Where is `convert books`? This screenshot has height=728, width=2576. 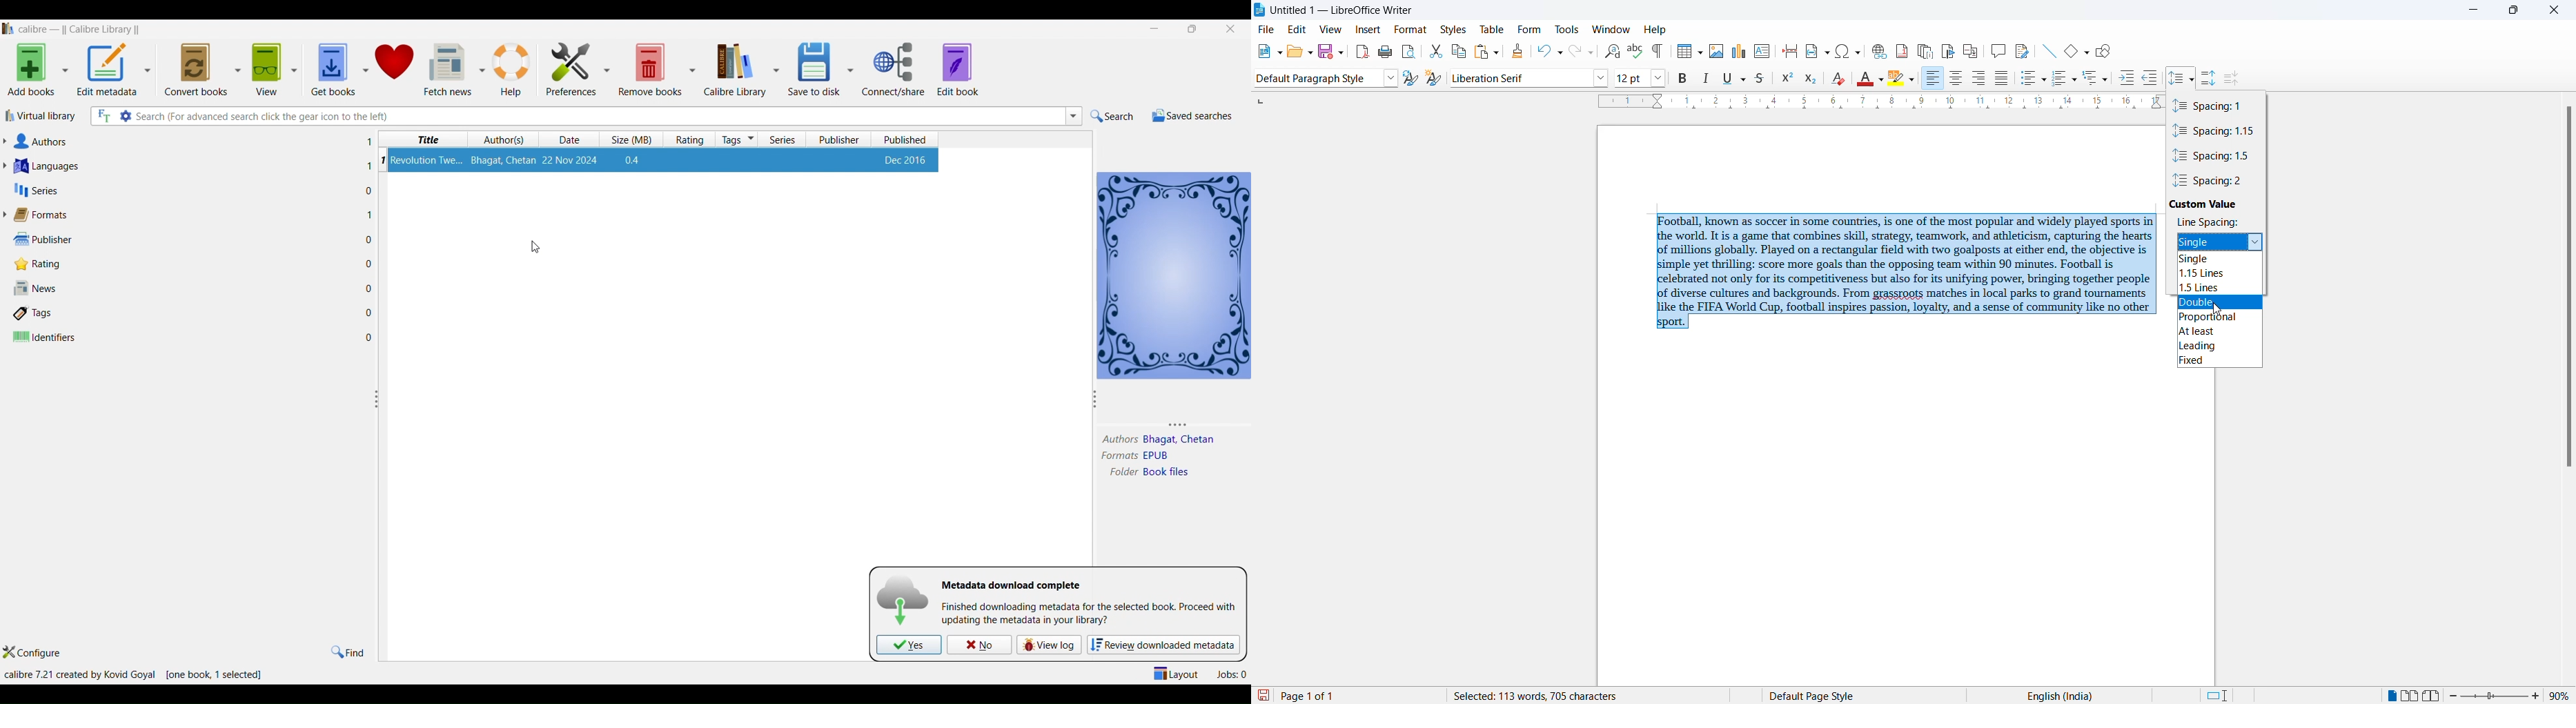
convert books is located at coordinates (195, 67).